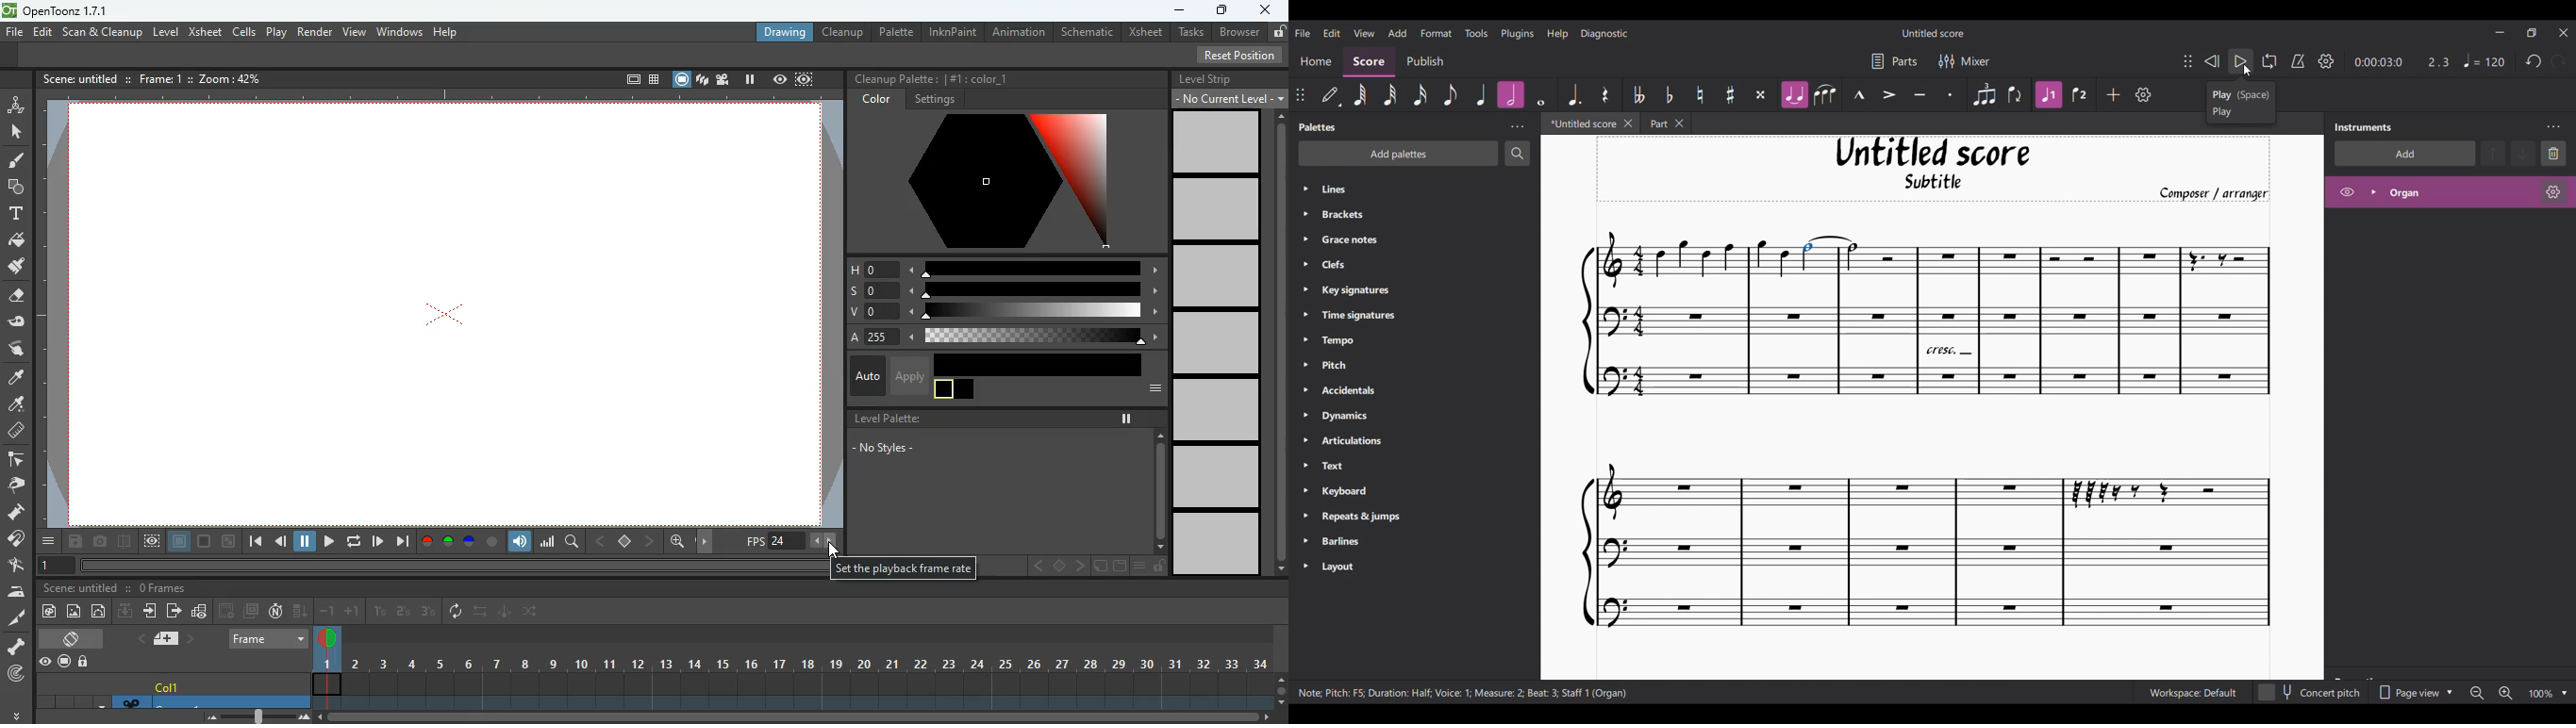  I want to click on press, so click(13, 513).